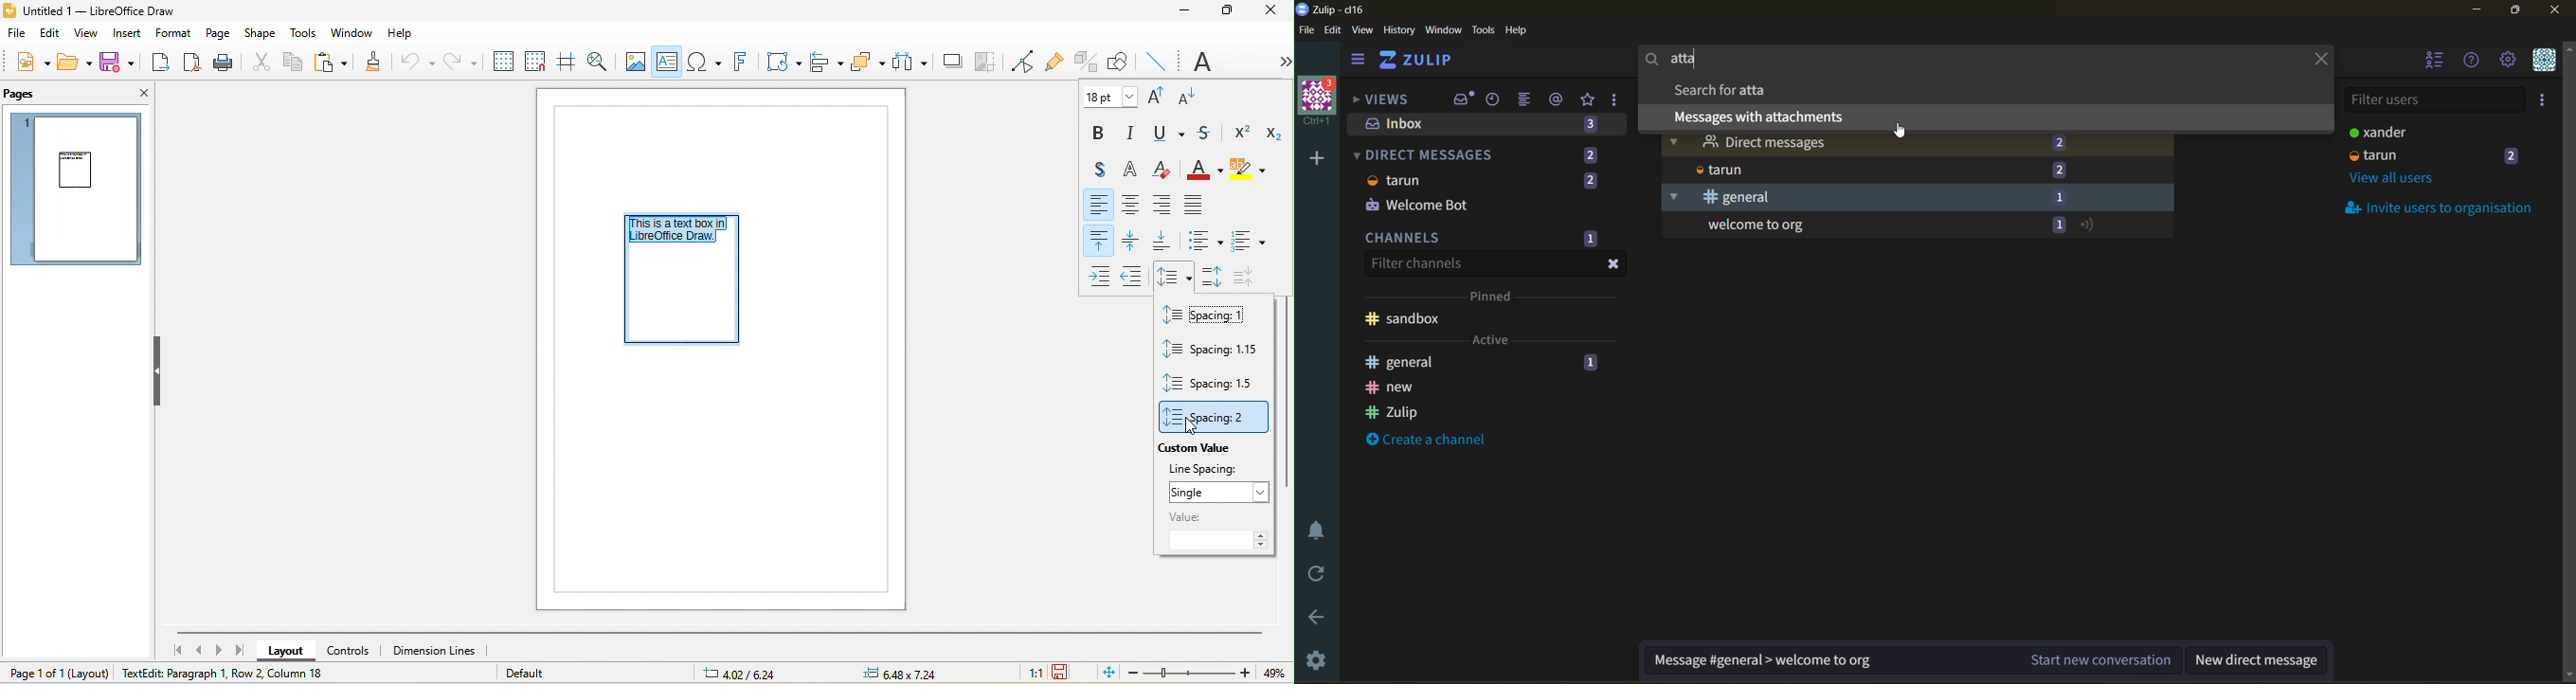 The width and height of the screenshot is (2576, 700). I want to click on 1, so click(1591, 363).